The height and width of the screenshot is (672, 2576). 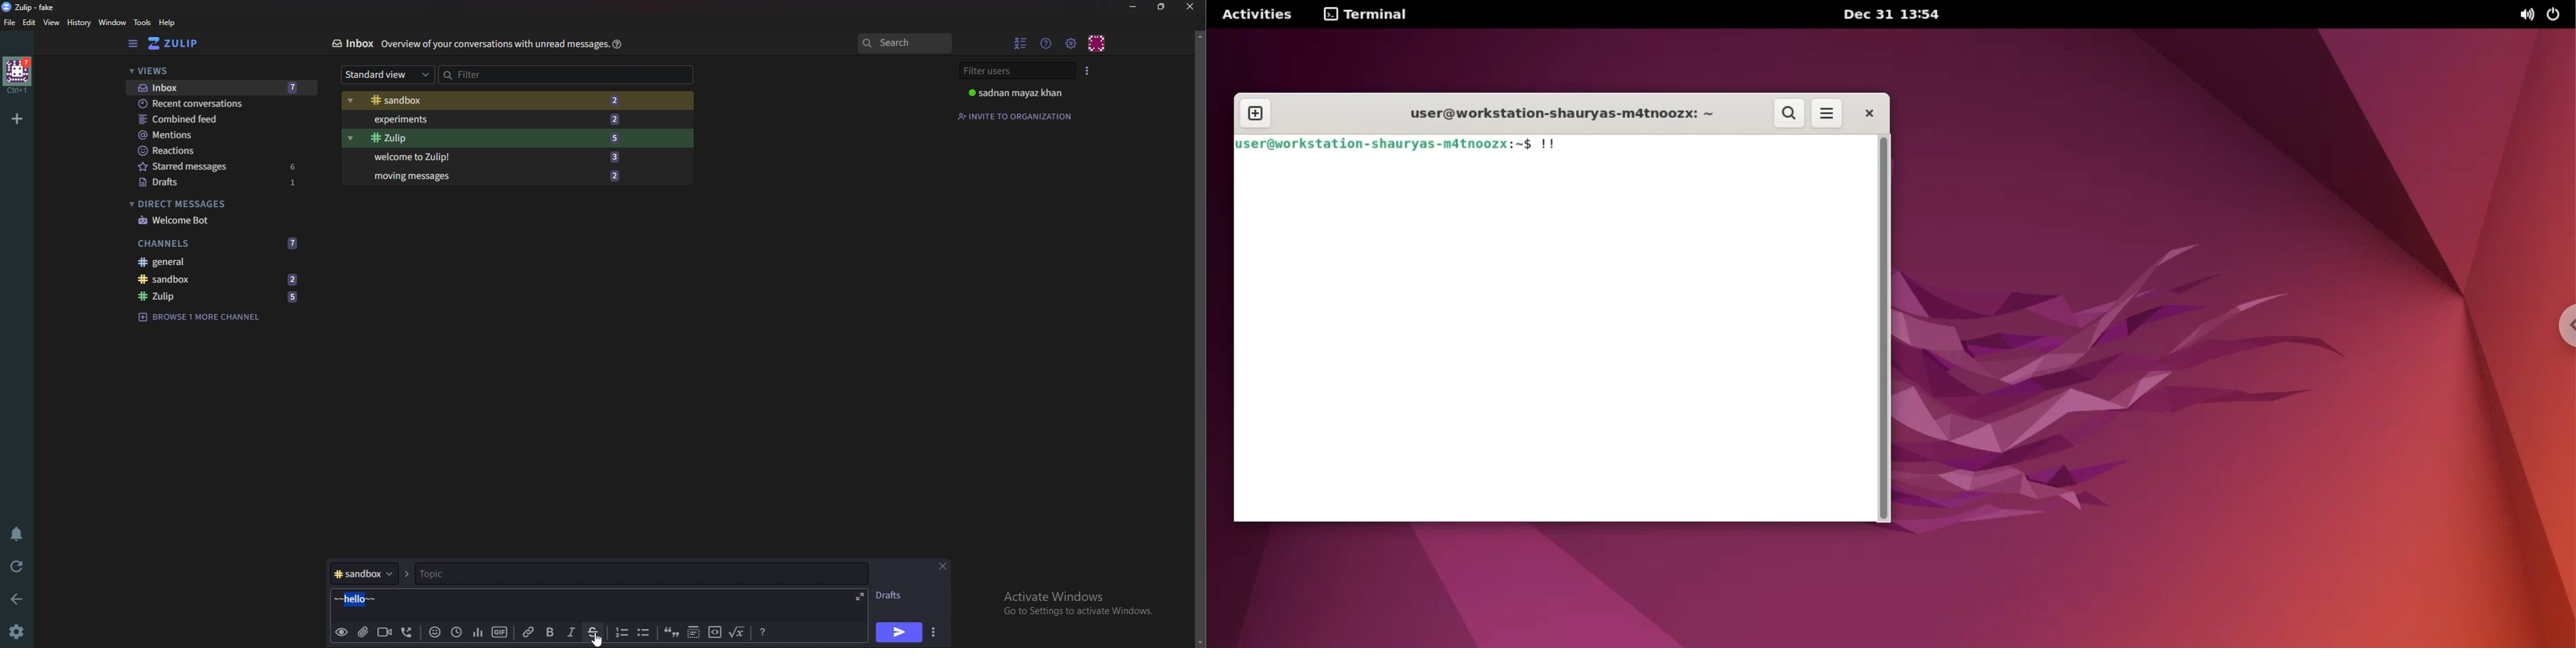 I want to click on history, so click(x=80, y=23).